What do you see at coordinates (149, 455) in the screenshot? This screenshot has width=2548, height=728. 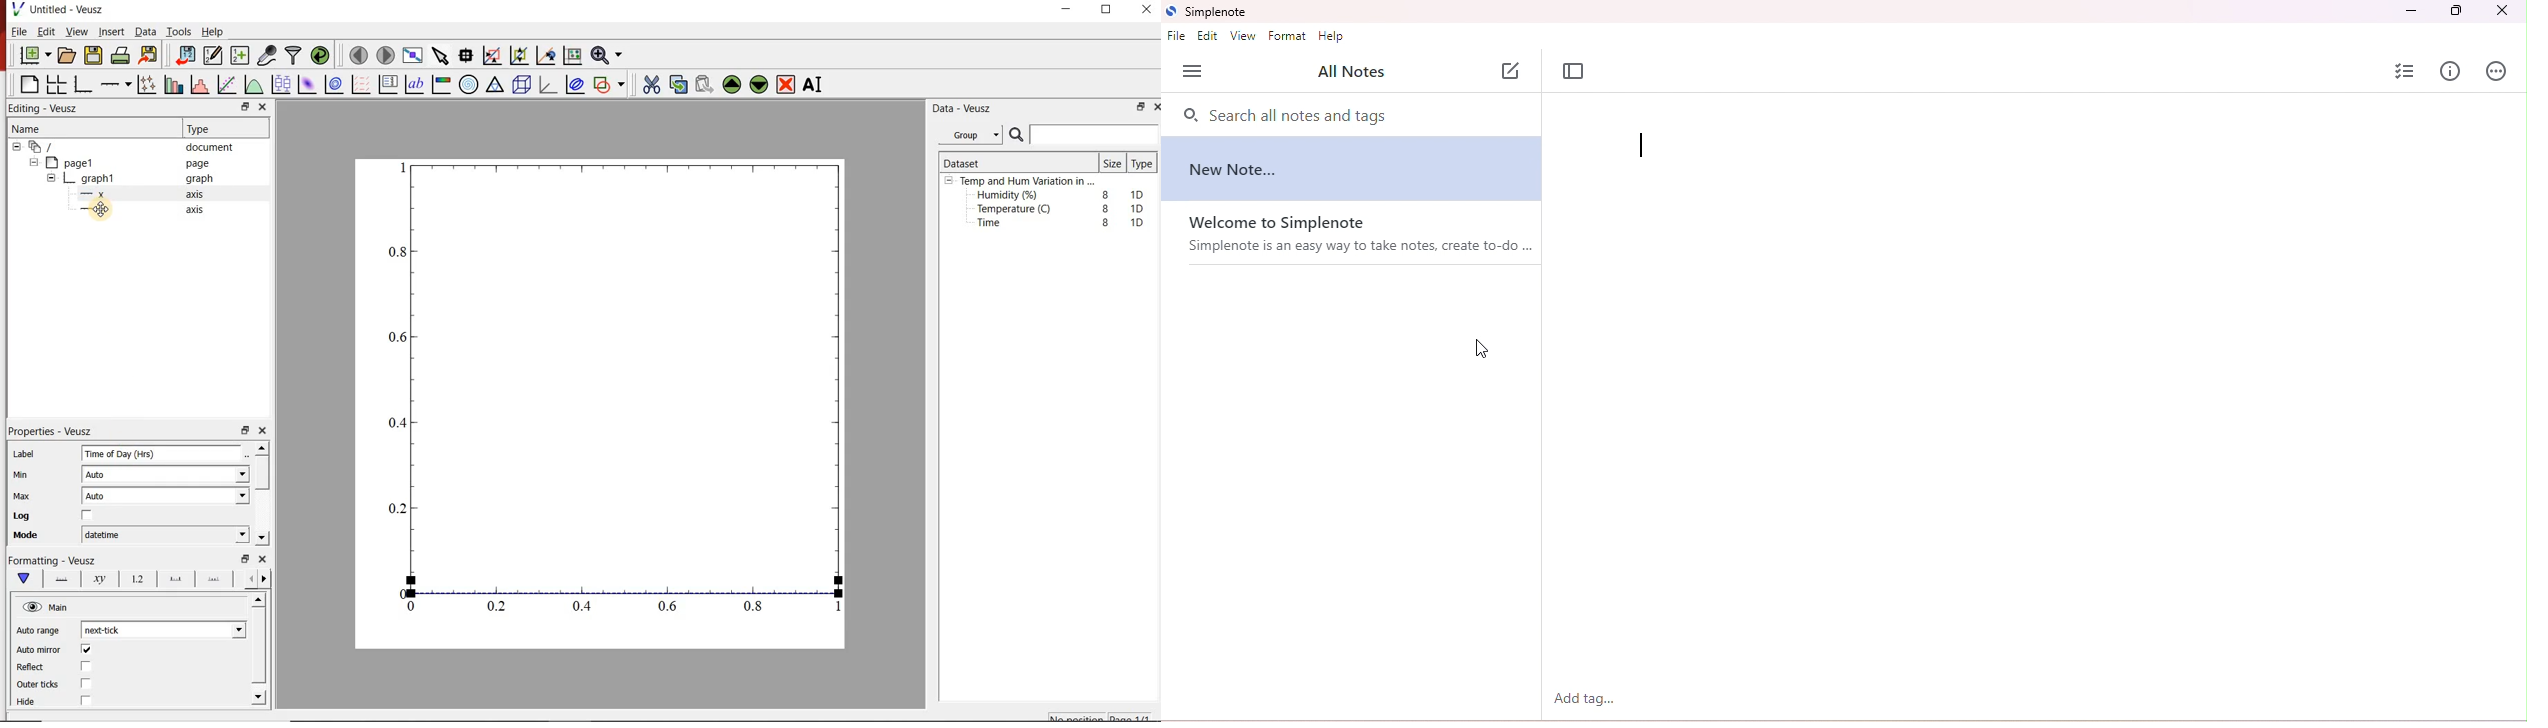 I see `Time of Day (Hrs)` at bounding box center [149, 455].